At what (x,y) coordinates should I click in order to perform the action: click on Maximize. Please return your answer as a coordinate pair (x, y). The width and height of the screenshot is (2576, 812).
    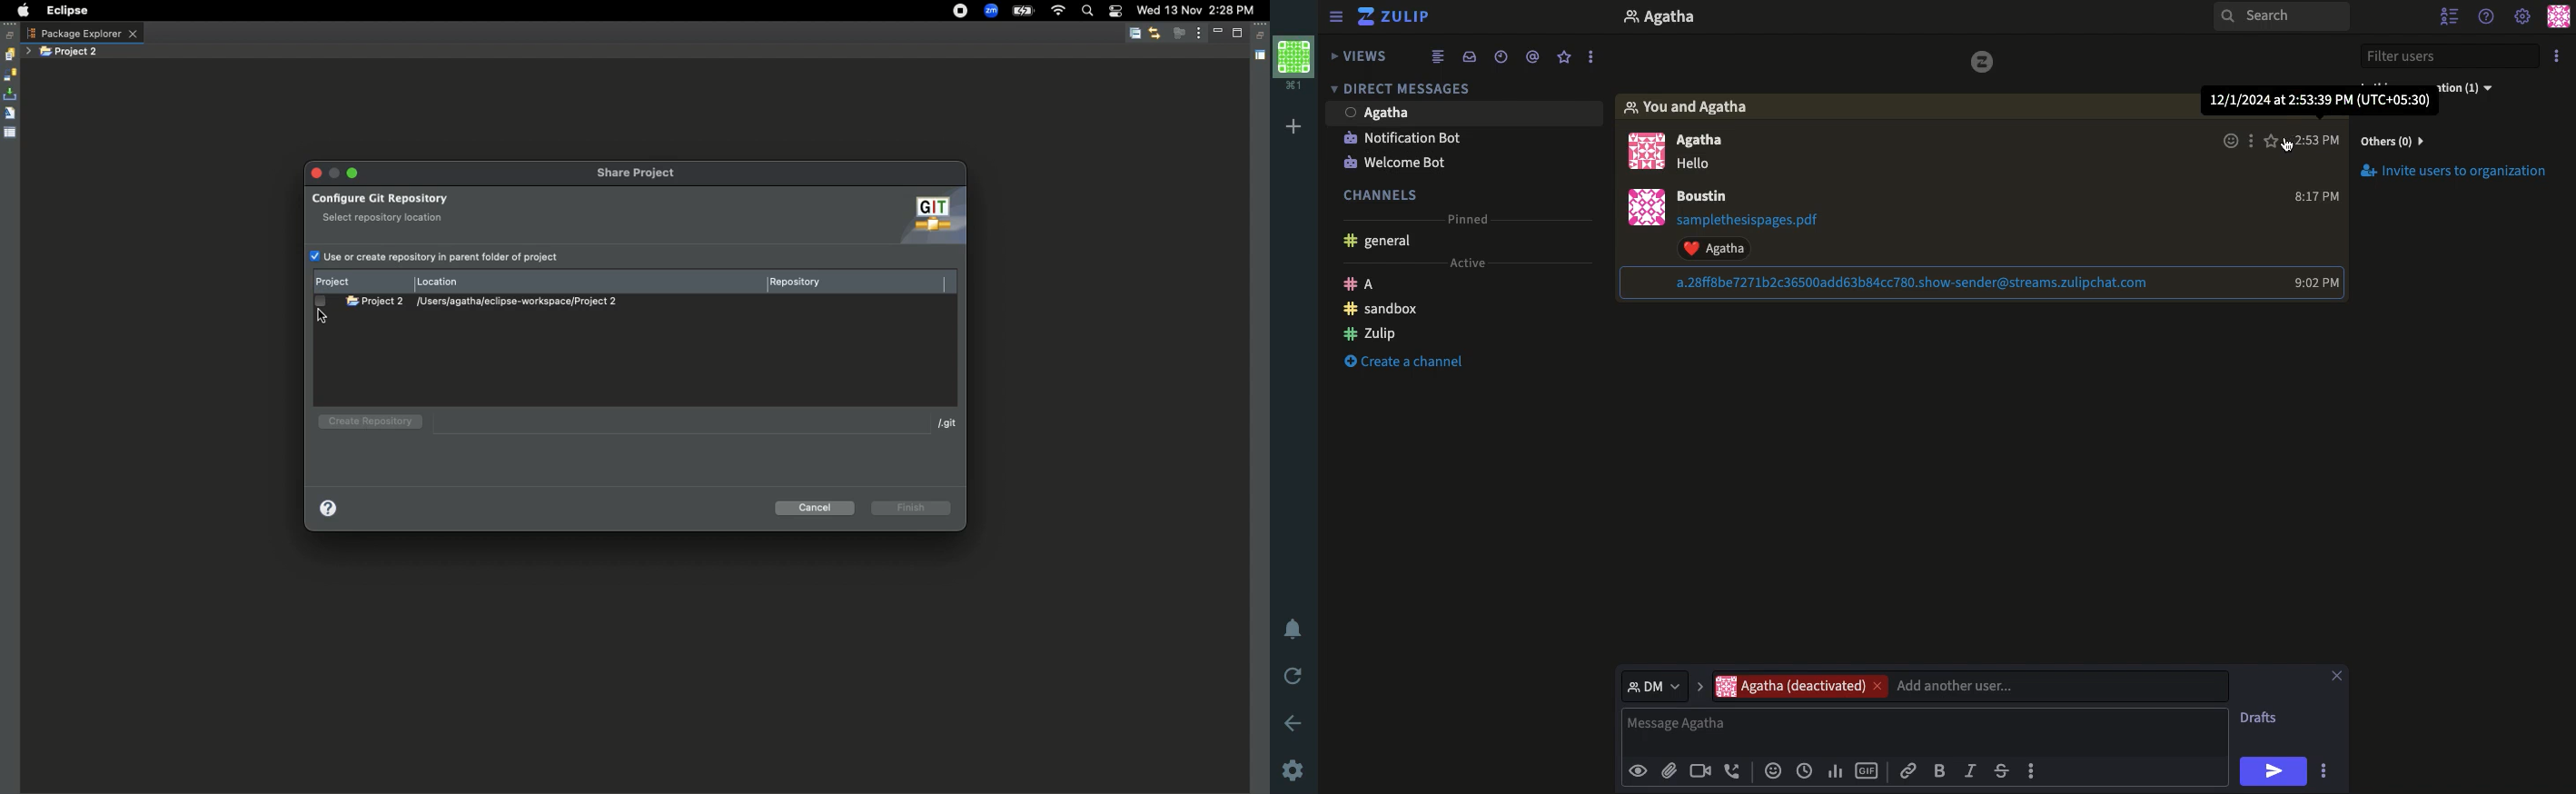
    Looking at the image, I should click on (1239, 33).